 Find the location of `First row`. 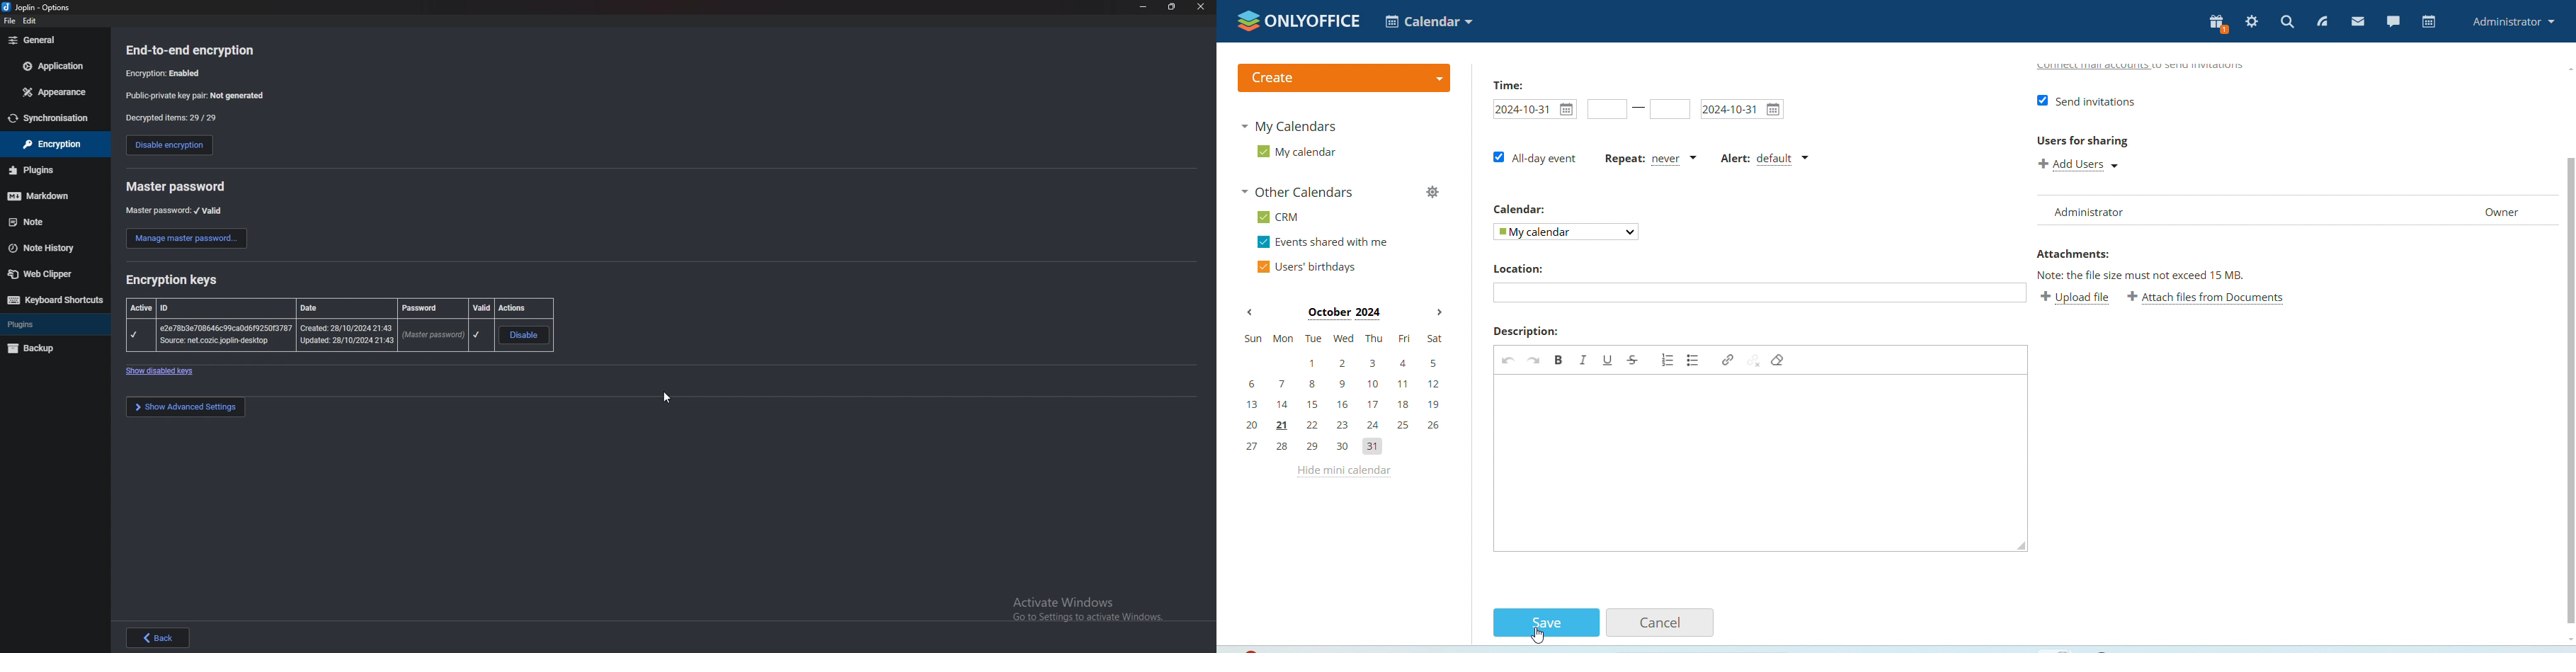

First row is located at coordinates (338, 306).